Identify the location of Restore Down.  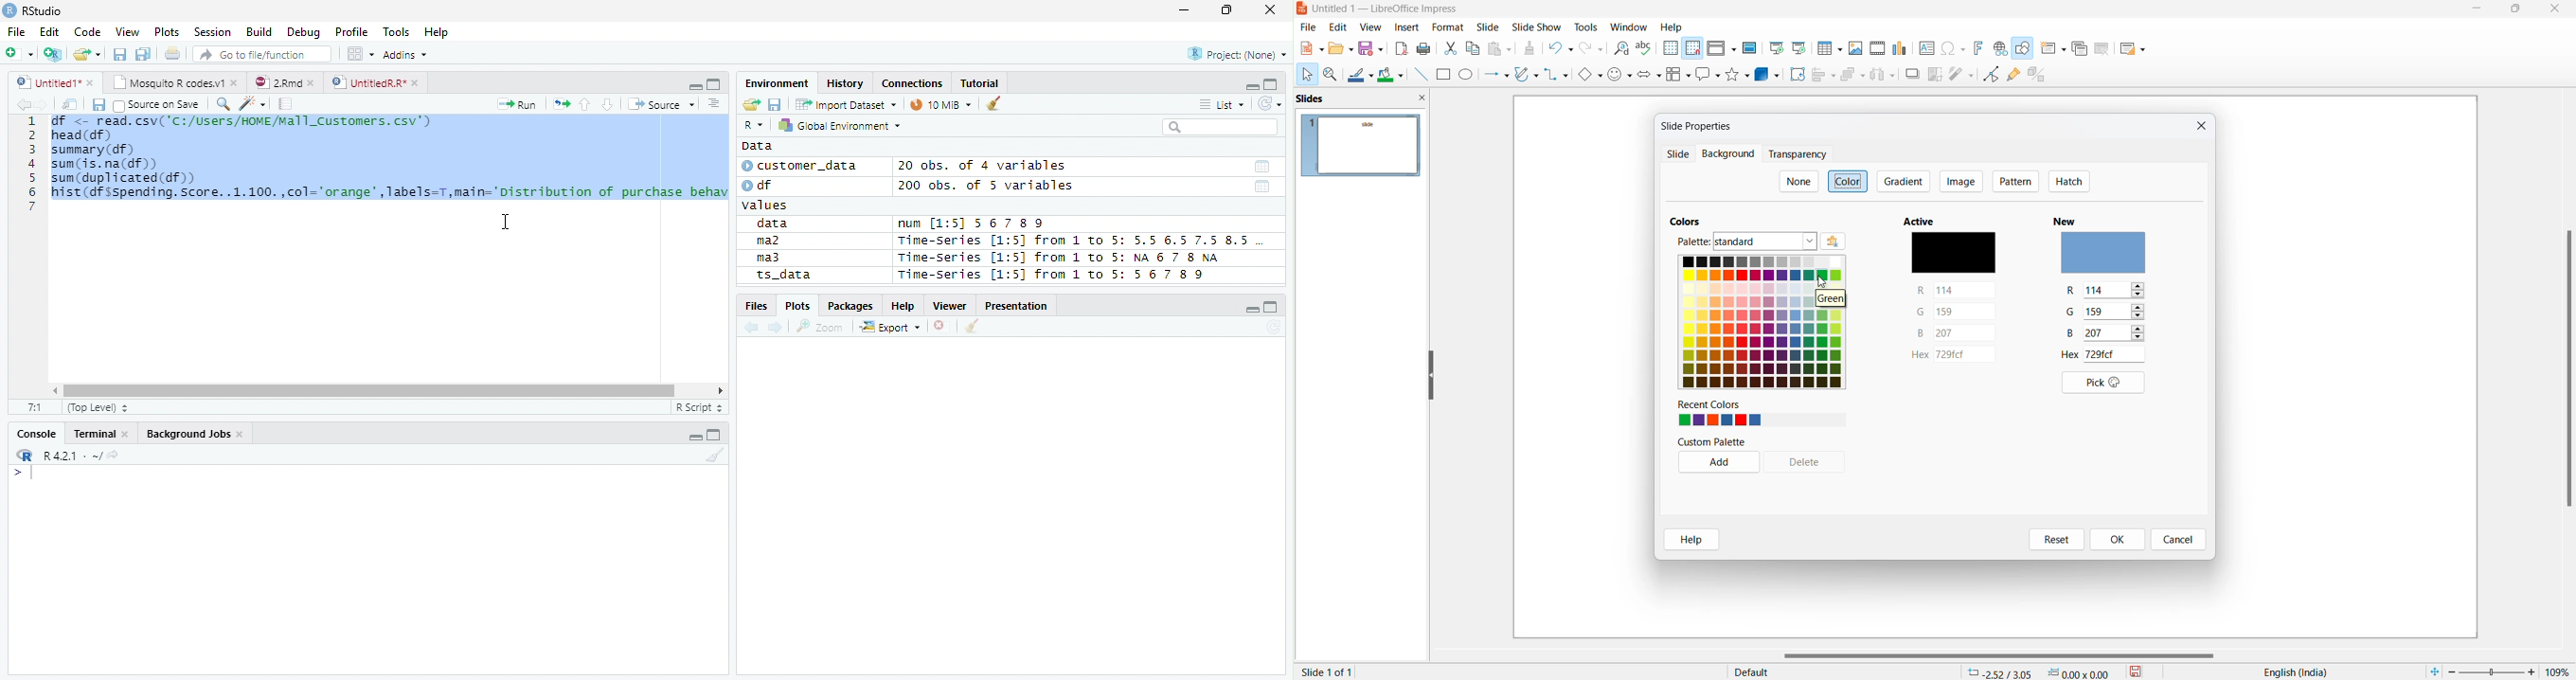
(1229, 10).